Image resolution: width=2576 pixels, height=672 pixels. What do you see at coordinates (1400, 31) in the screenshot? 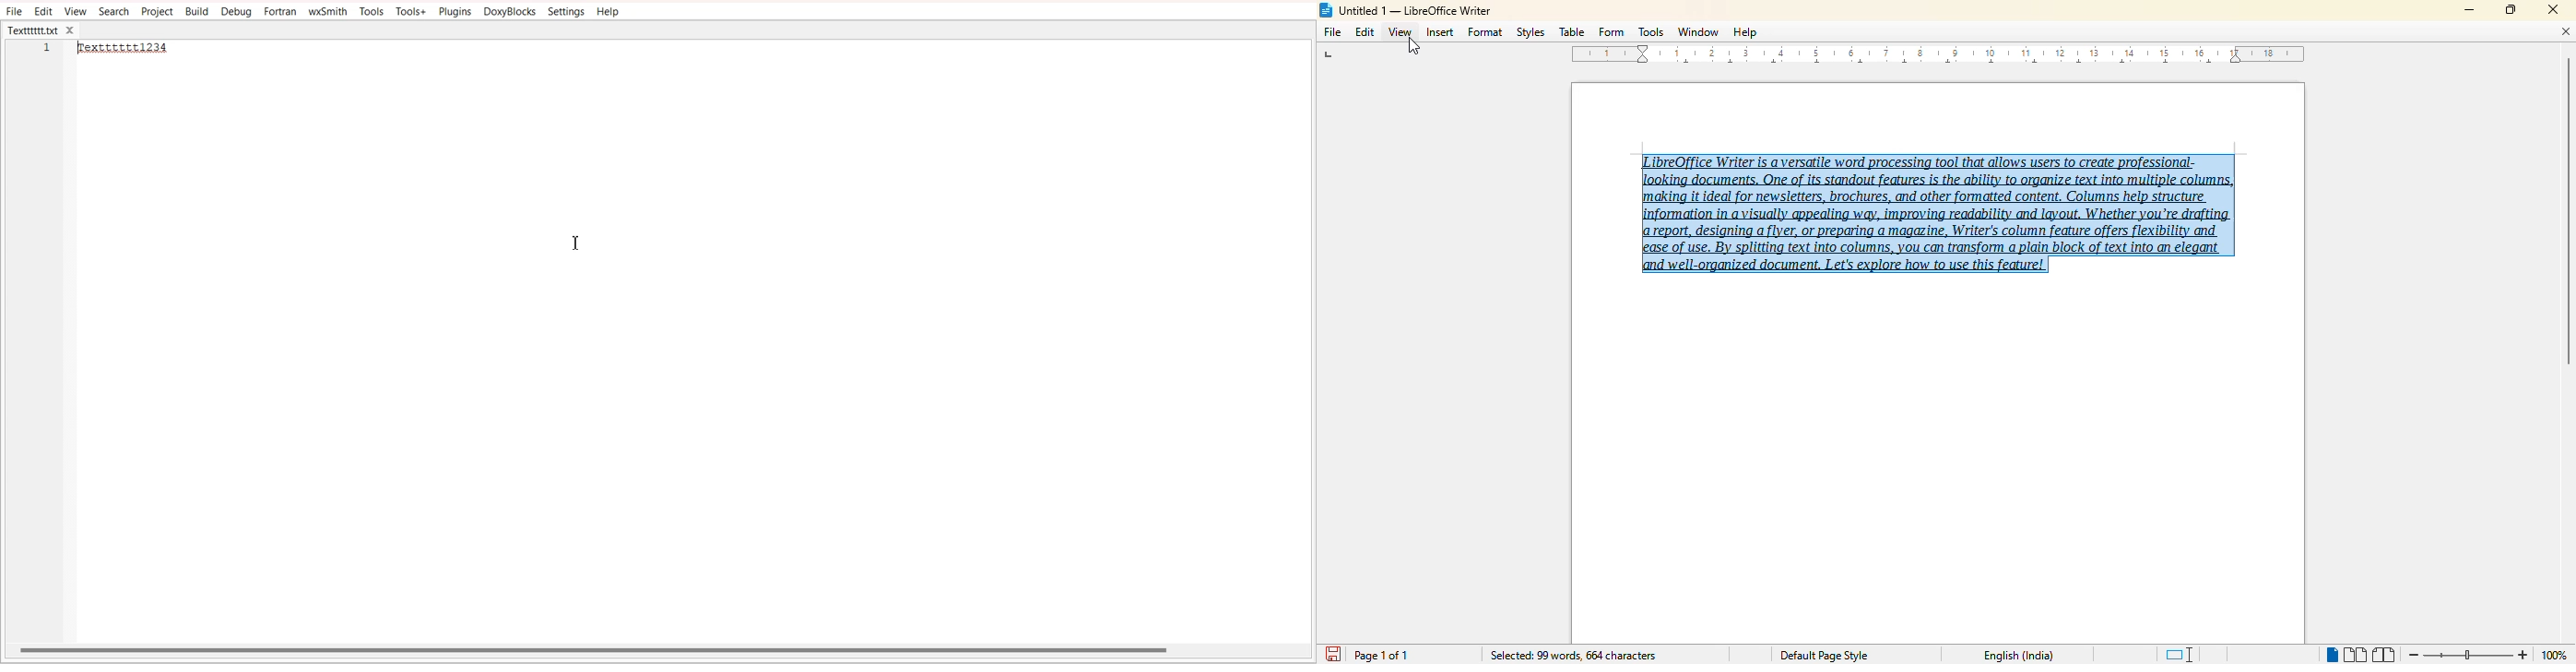
I see `view` at bounding box center [1400, 31].